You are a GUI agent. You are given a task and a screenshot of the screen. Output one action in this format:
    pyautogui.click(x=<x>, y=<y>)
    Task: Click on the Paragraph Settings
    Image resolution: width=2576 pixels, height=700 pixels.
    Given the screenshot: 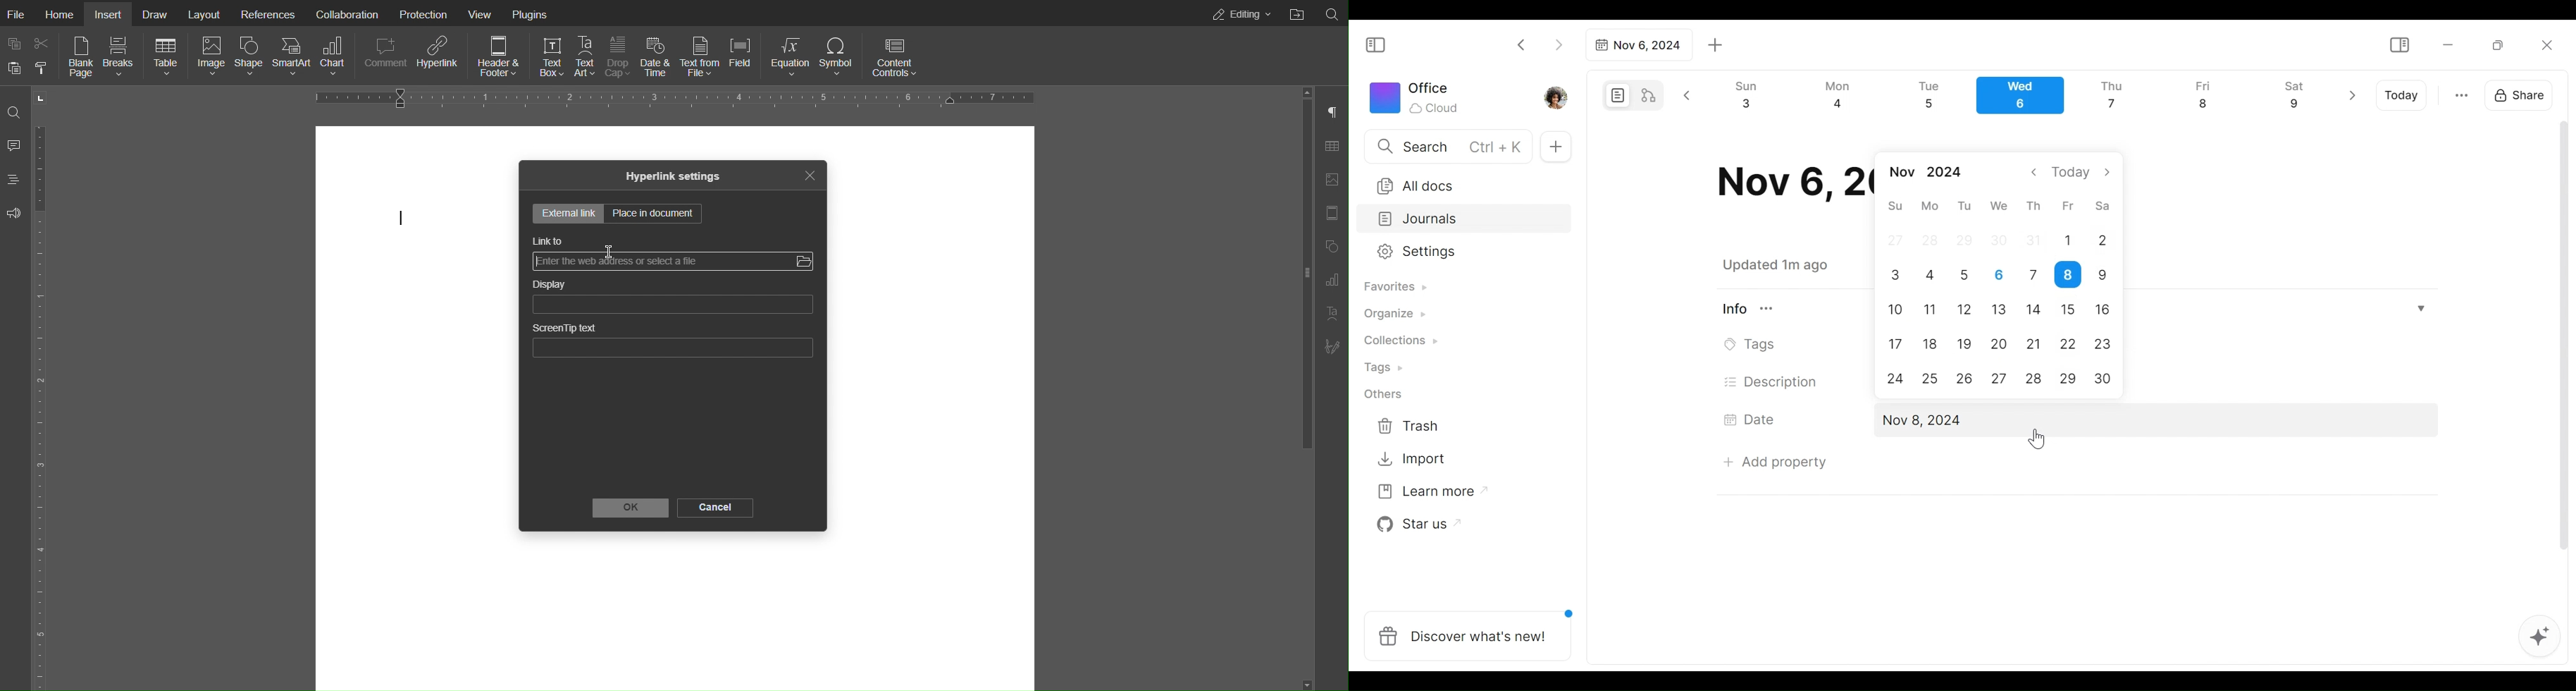 What is the action you would take?
    pyautogui.click(x=1332, y=109)
    